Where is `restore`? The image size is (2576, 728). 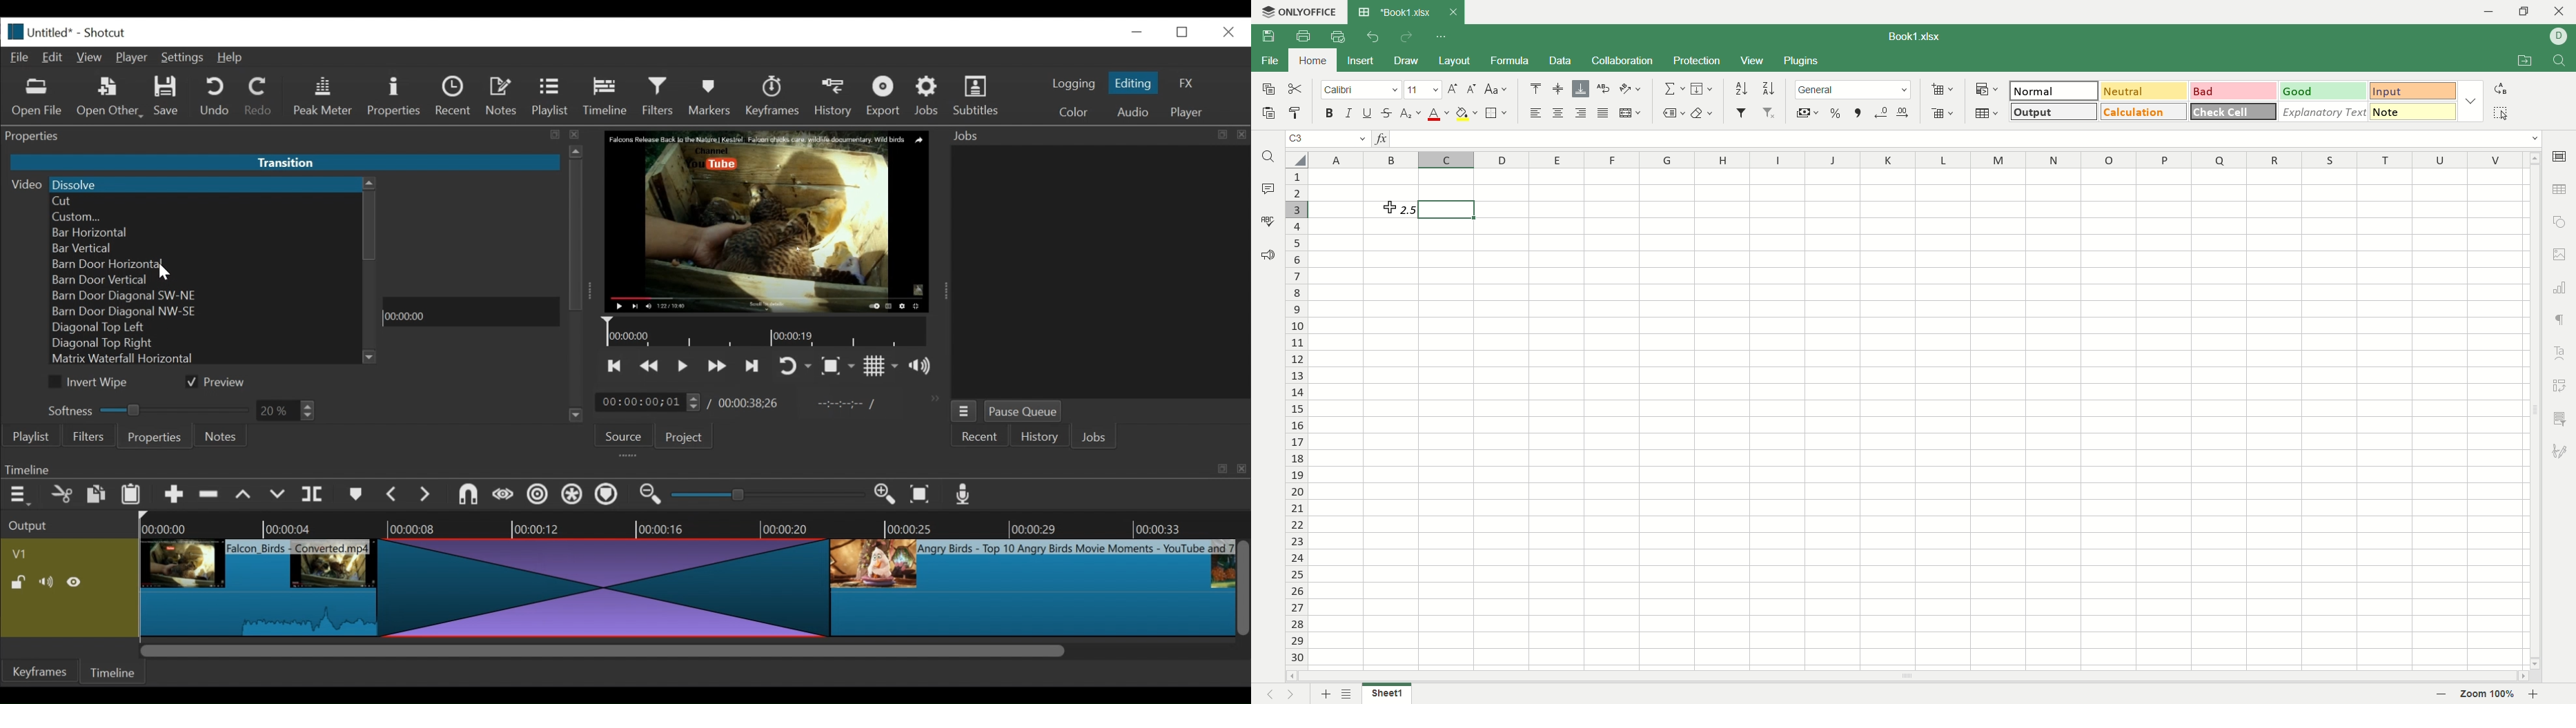 restore is located at coordinates (1186, 31).